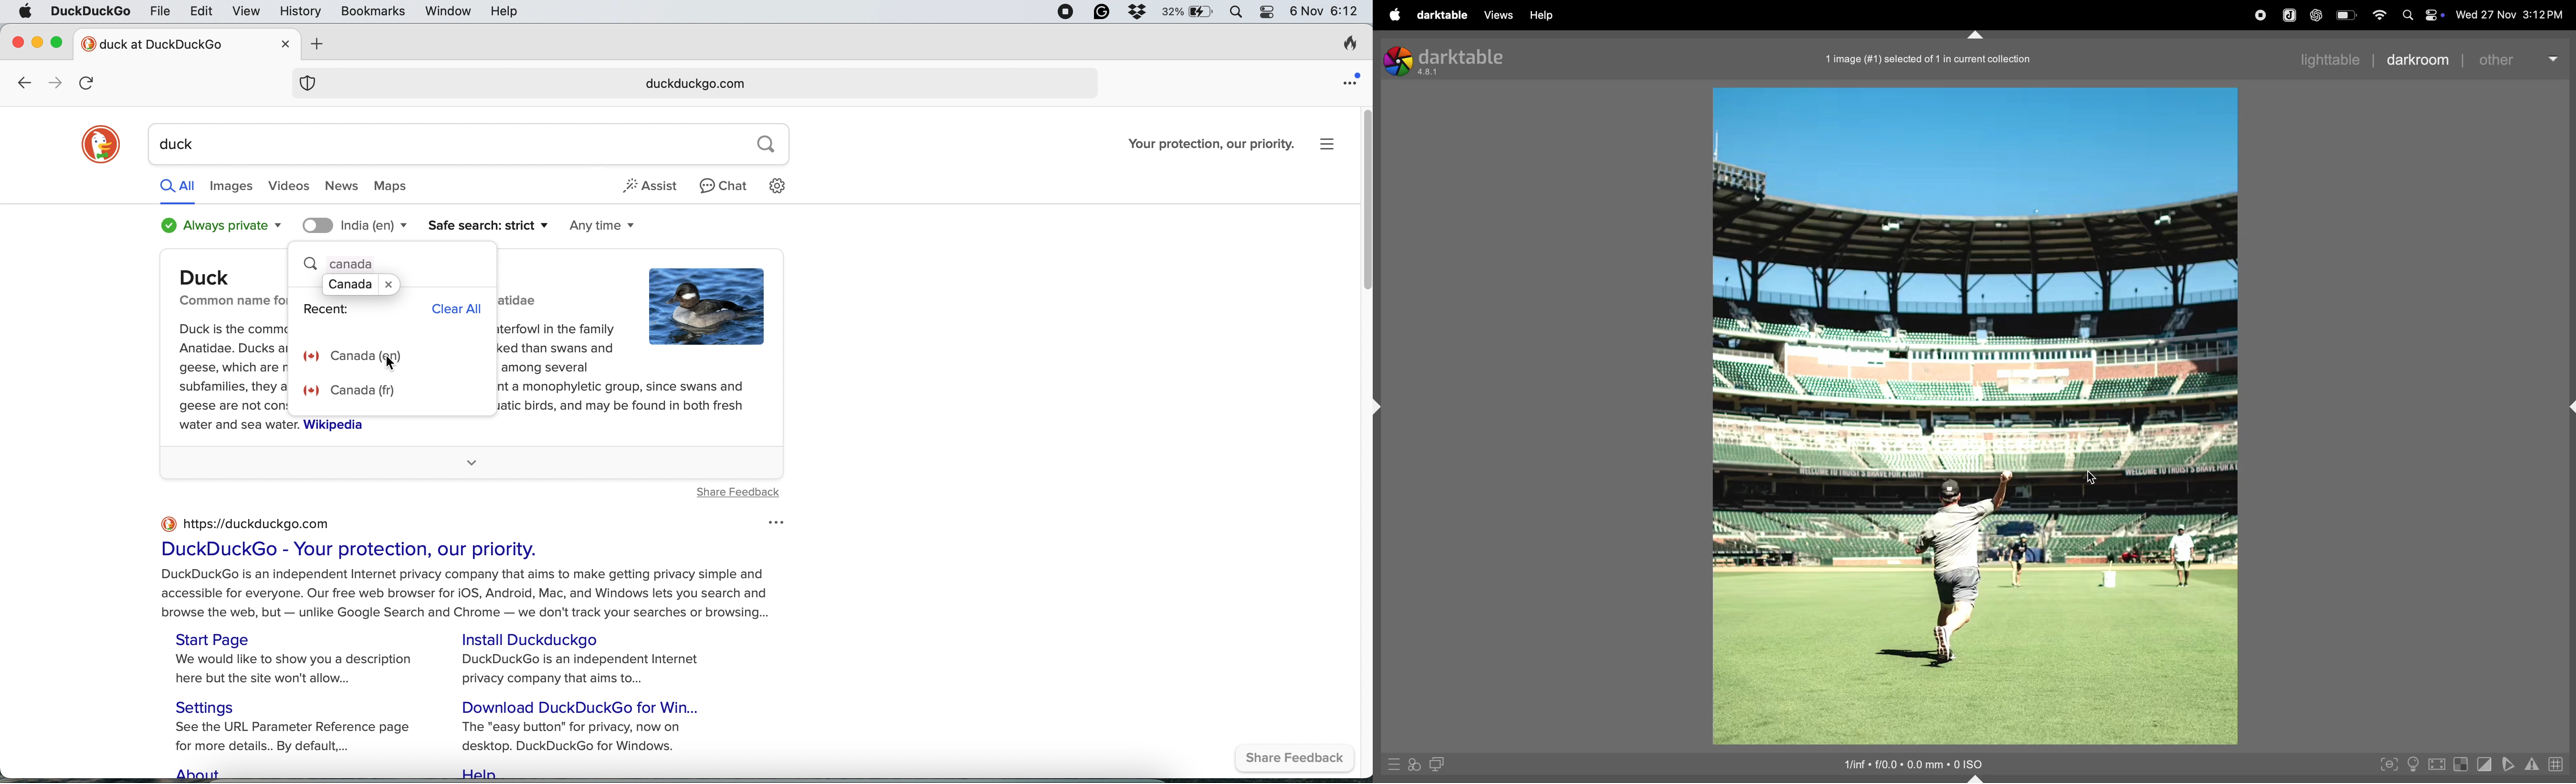 This screenshot has width=2576, height=784. What do you see at coordinates (1349, 46) in the screenshot?
I see `clear browsing history` at bounding box center [1349, 46].